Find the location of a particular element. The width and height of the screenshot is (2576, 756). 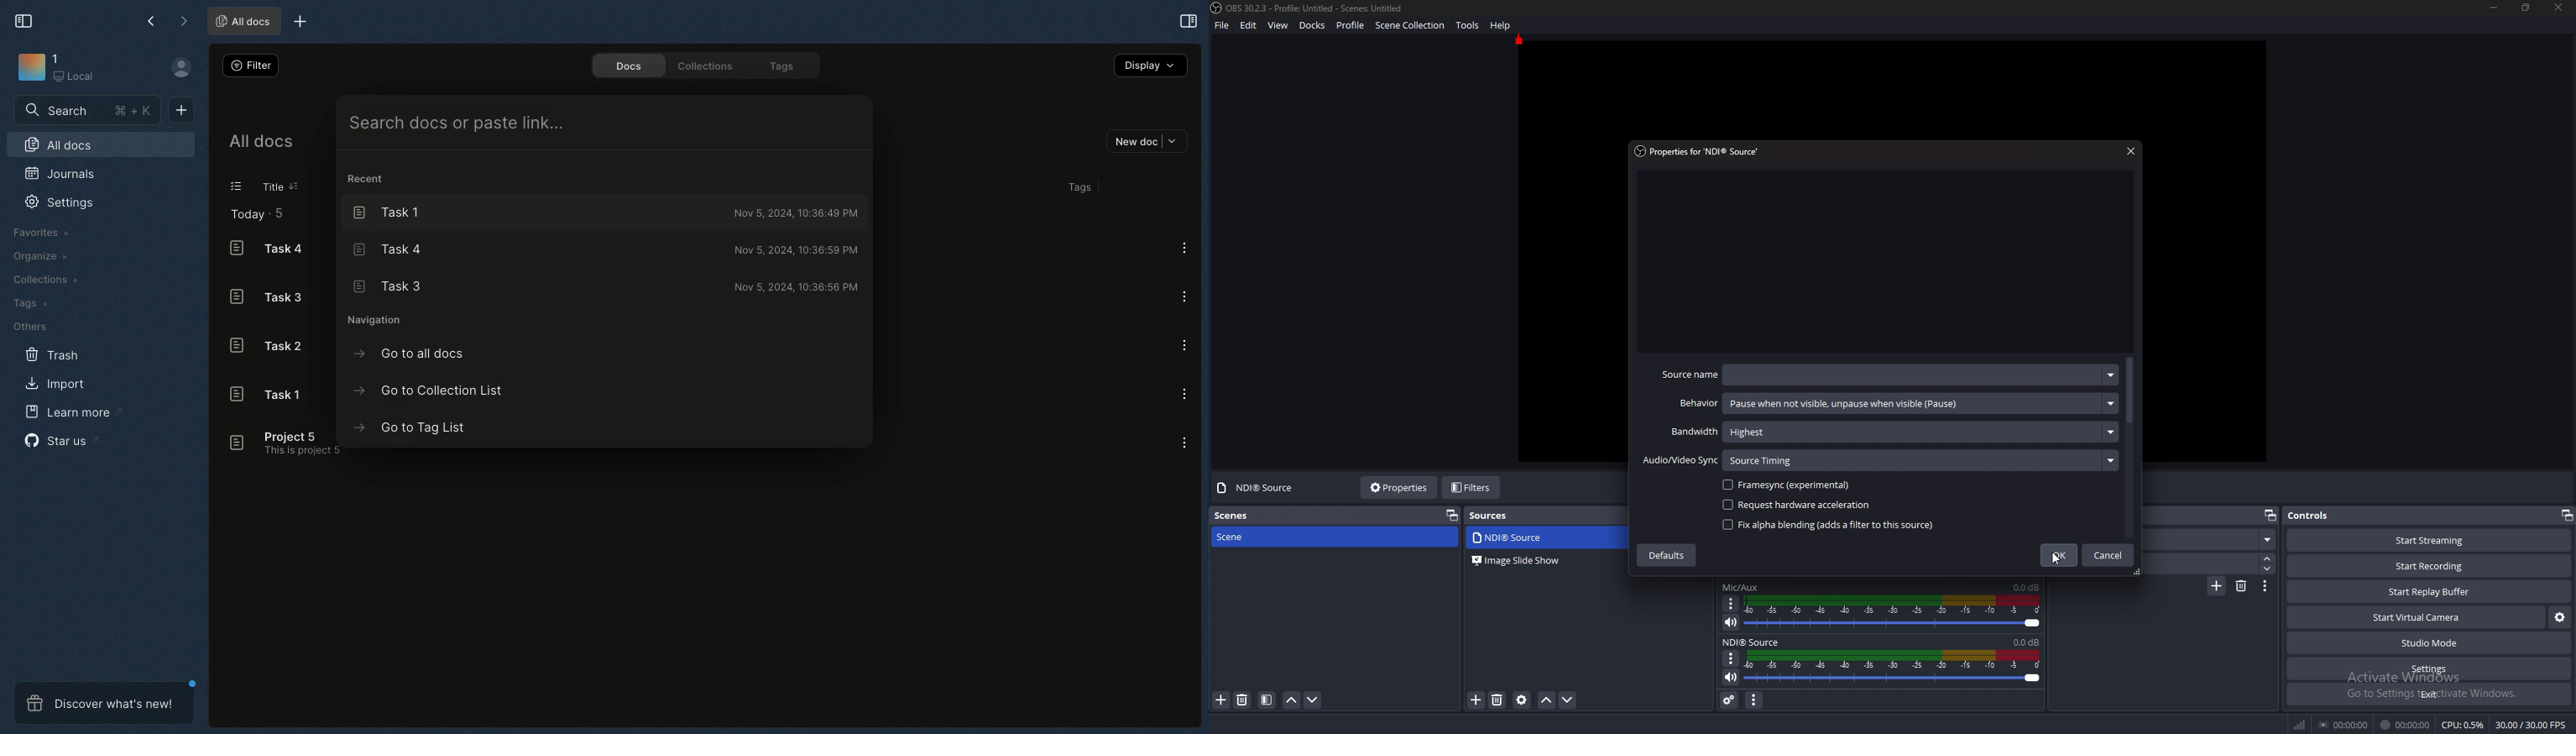

transition properties is located at coordinates (2264, 586).